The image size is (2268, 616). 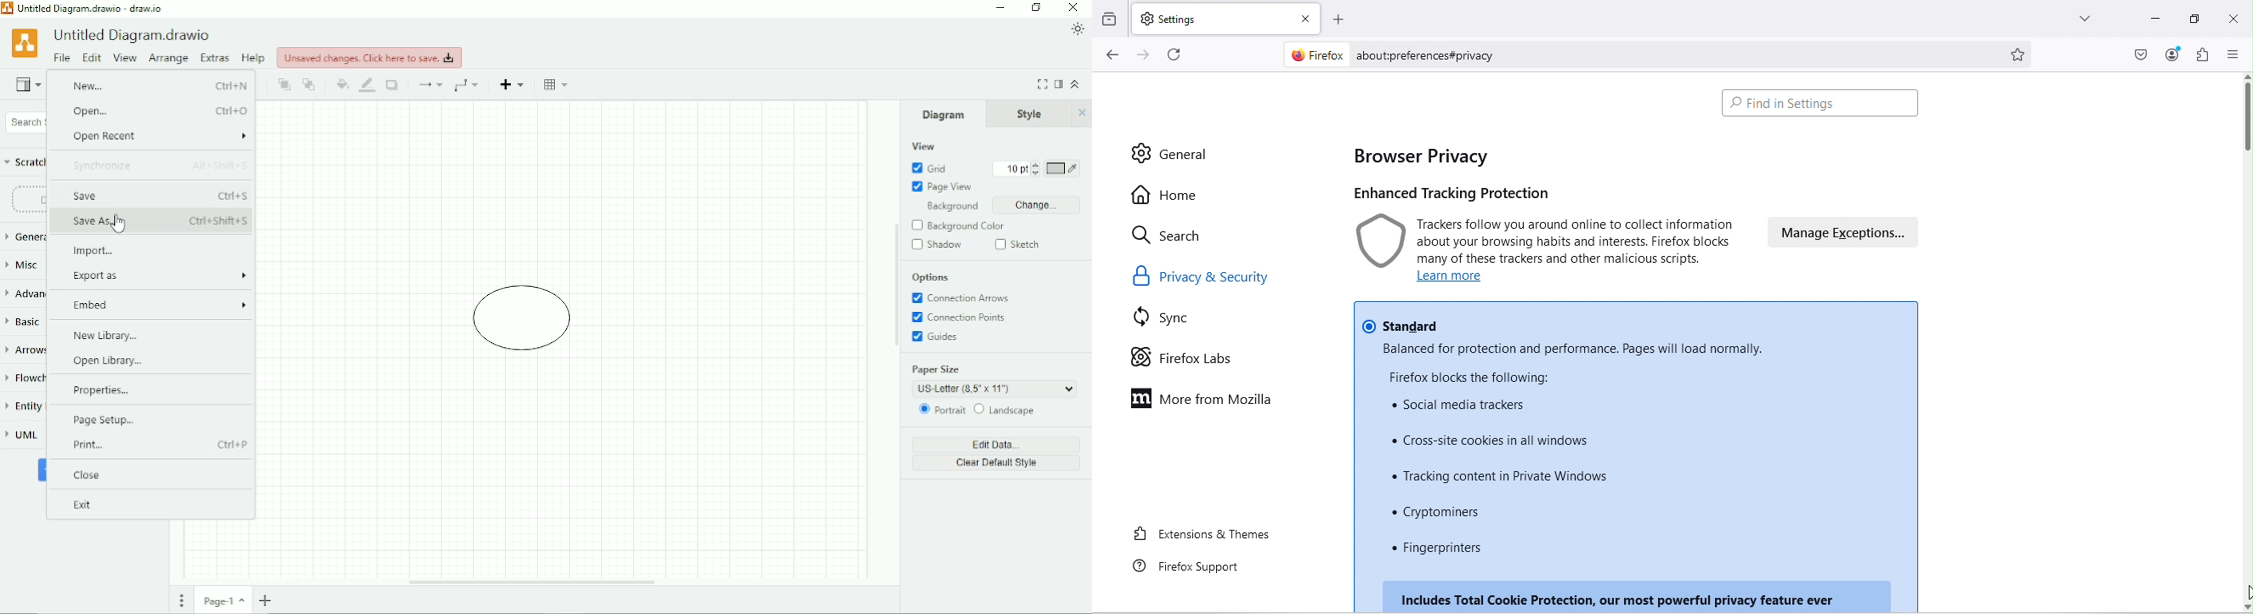 I want to click on Browse recent tabs across windows and devices, so click(x=1111, y=20).